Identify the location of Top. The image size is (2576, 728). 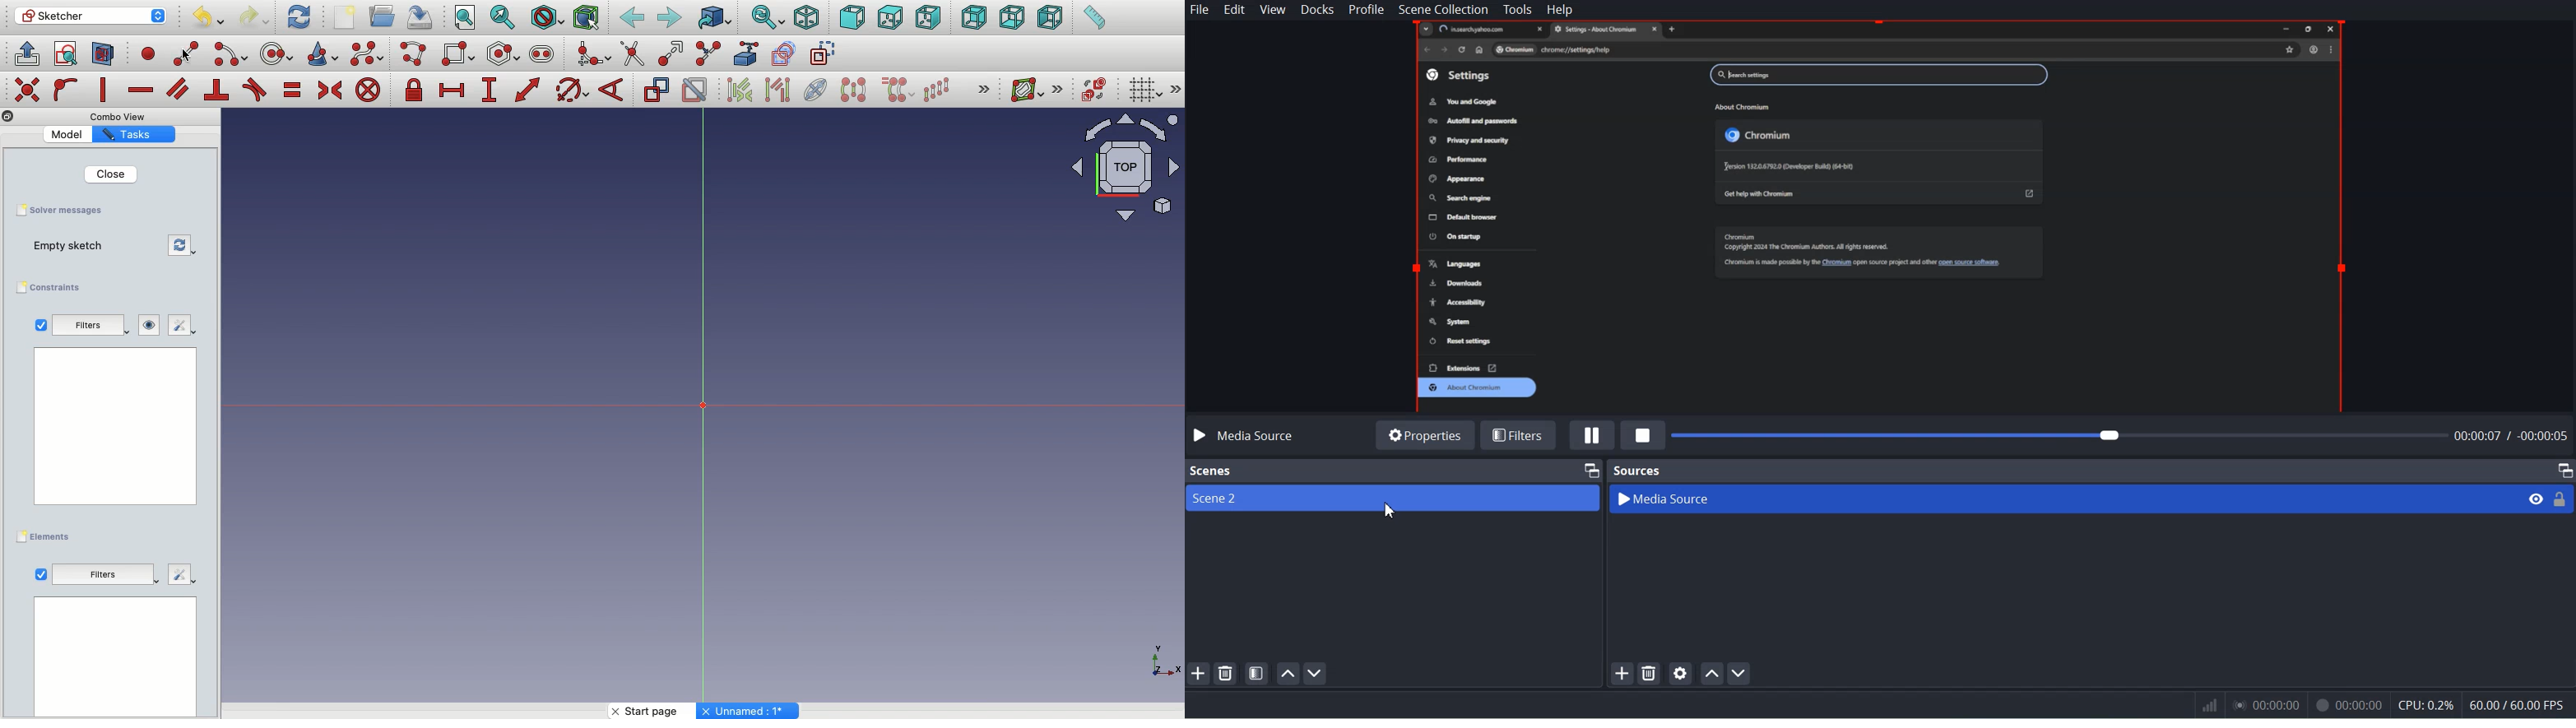
(889, 19).